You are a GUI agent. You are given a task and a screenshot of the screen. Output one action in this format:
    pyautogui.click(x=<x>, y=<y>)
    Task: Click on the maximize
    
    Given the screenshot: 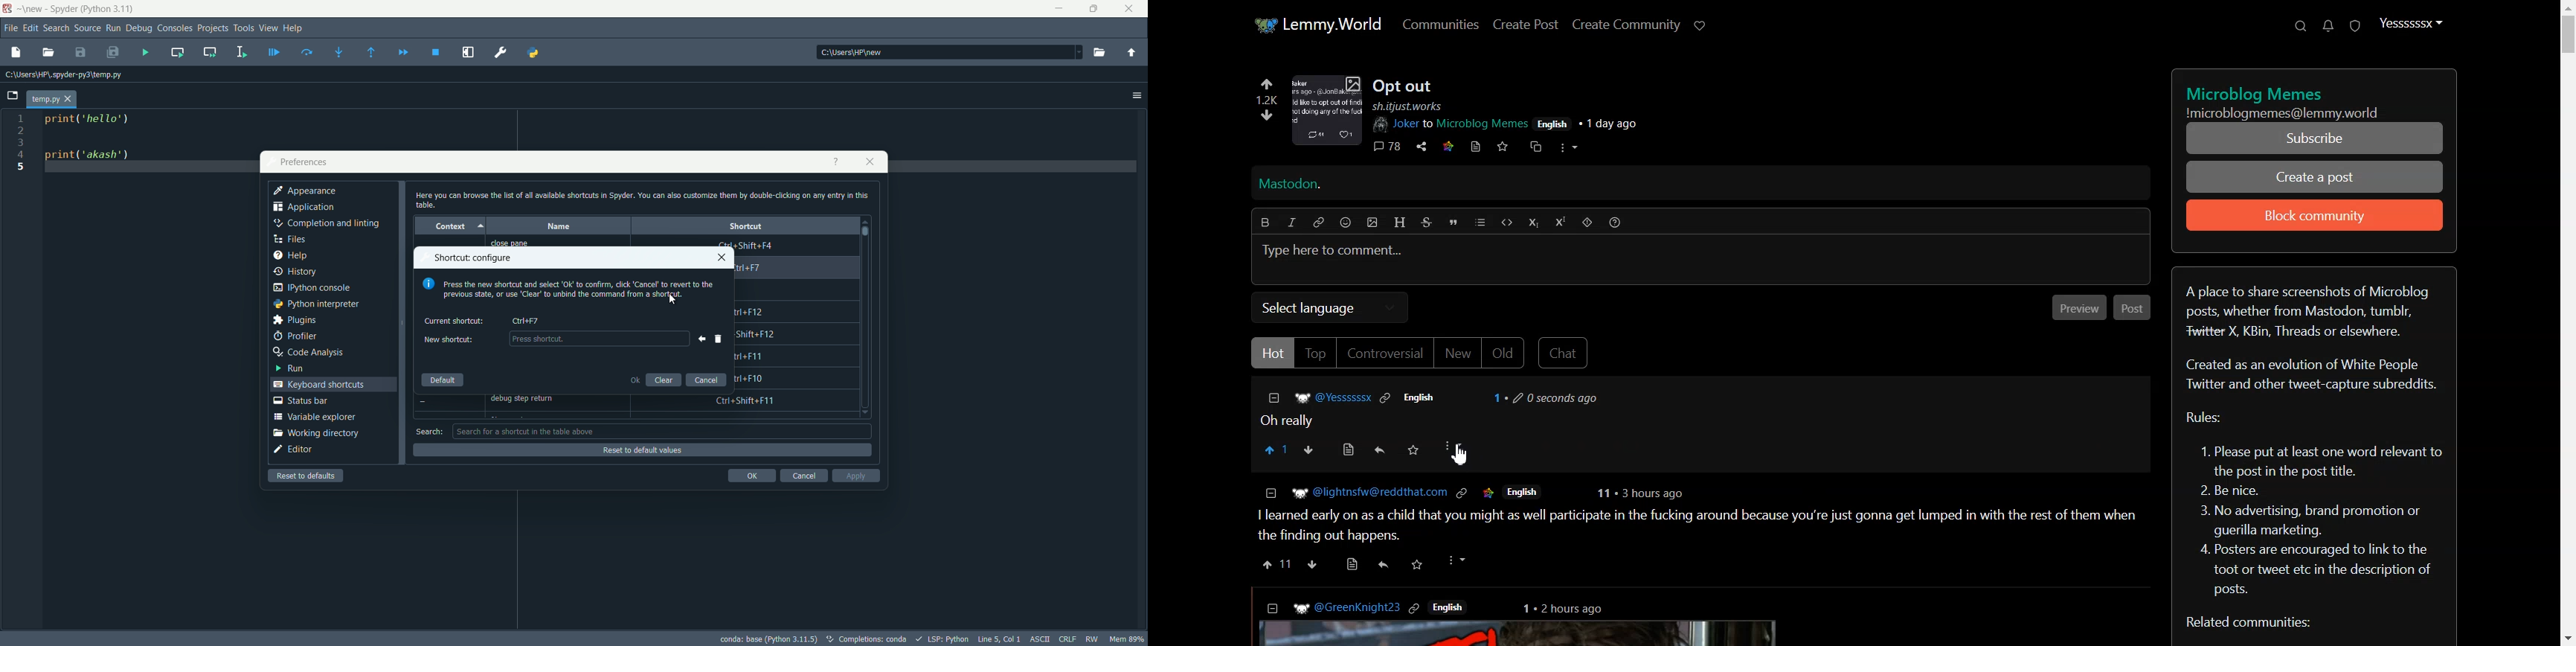 What is the action you would take?
    pyautogui.click(x=1095, y=8)
    